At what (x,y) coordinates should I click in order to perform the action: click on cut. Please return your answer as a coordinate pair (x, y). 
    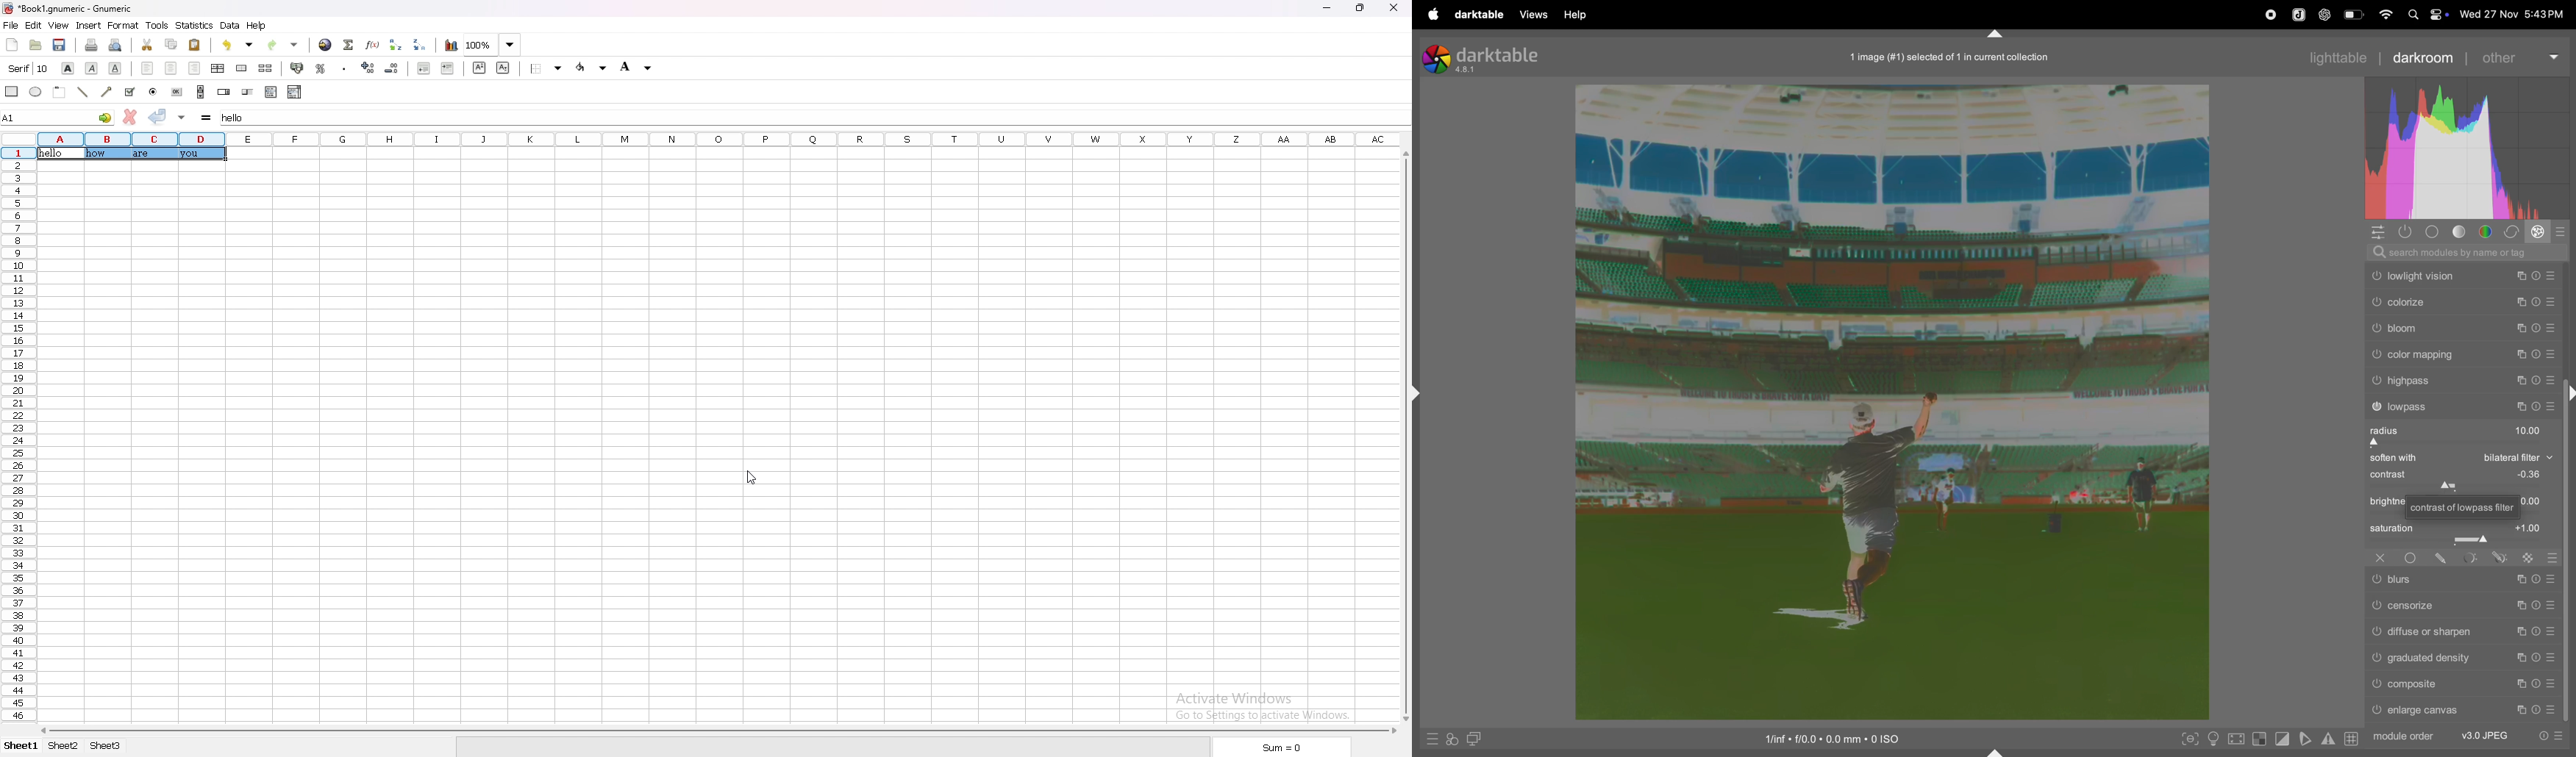
    Looking at the image, I should click on (146, 43).